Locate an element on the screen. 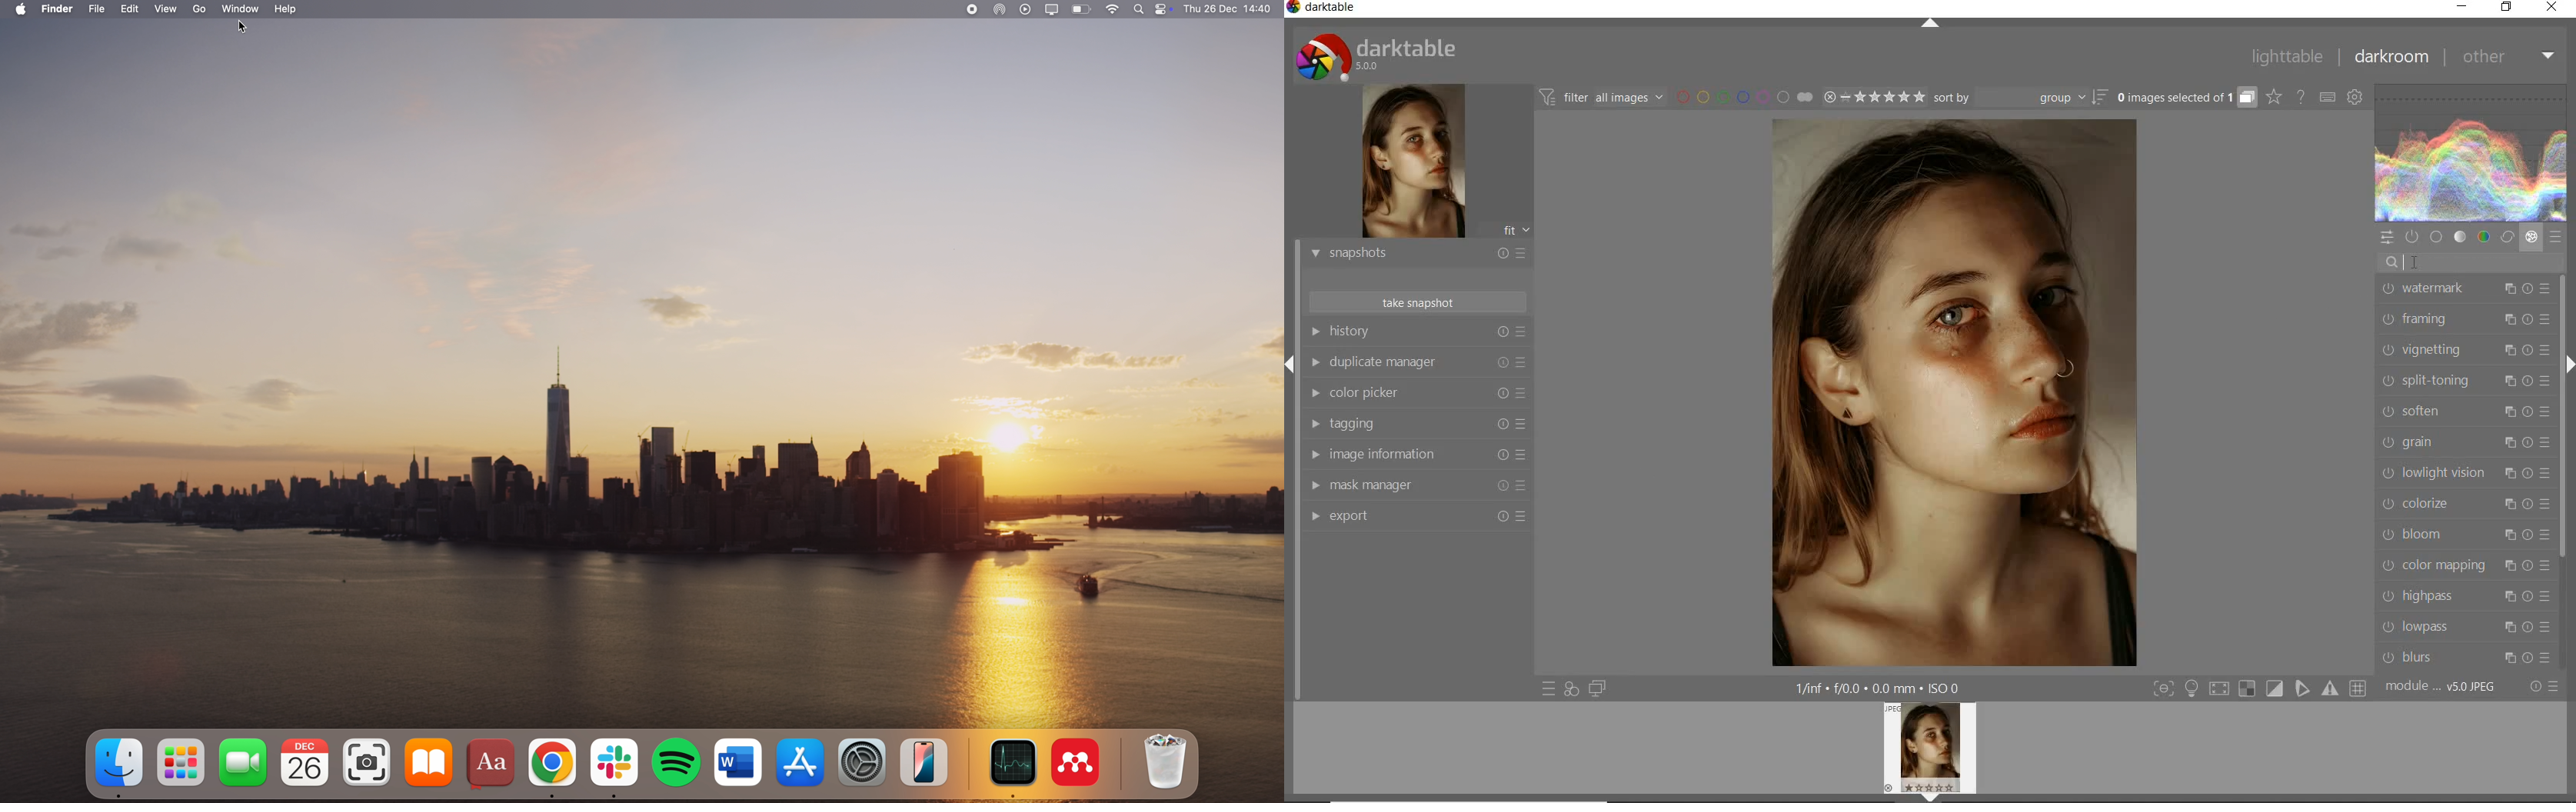 The image size is (2576, 812). iphone mirroring is located at coordinates (927, 762).